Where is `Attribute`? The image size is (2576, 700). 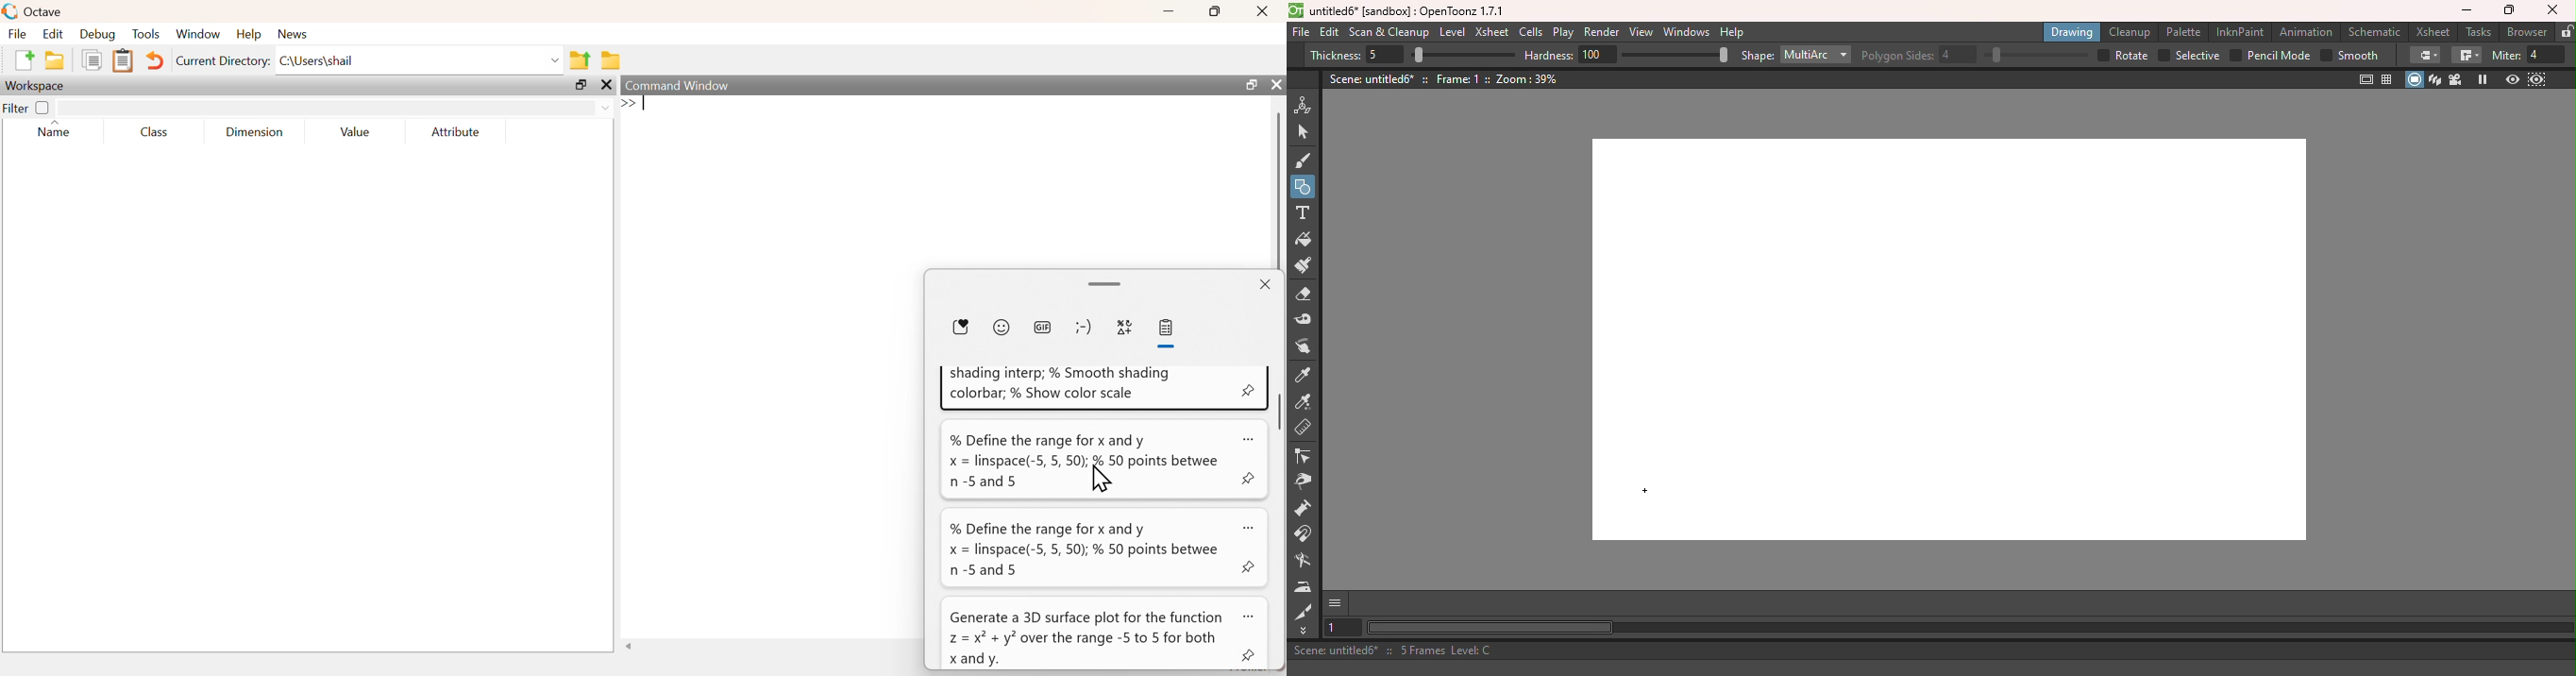
Attribute is located at coordinates (457, 131).